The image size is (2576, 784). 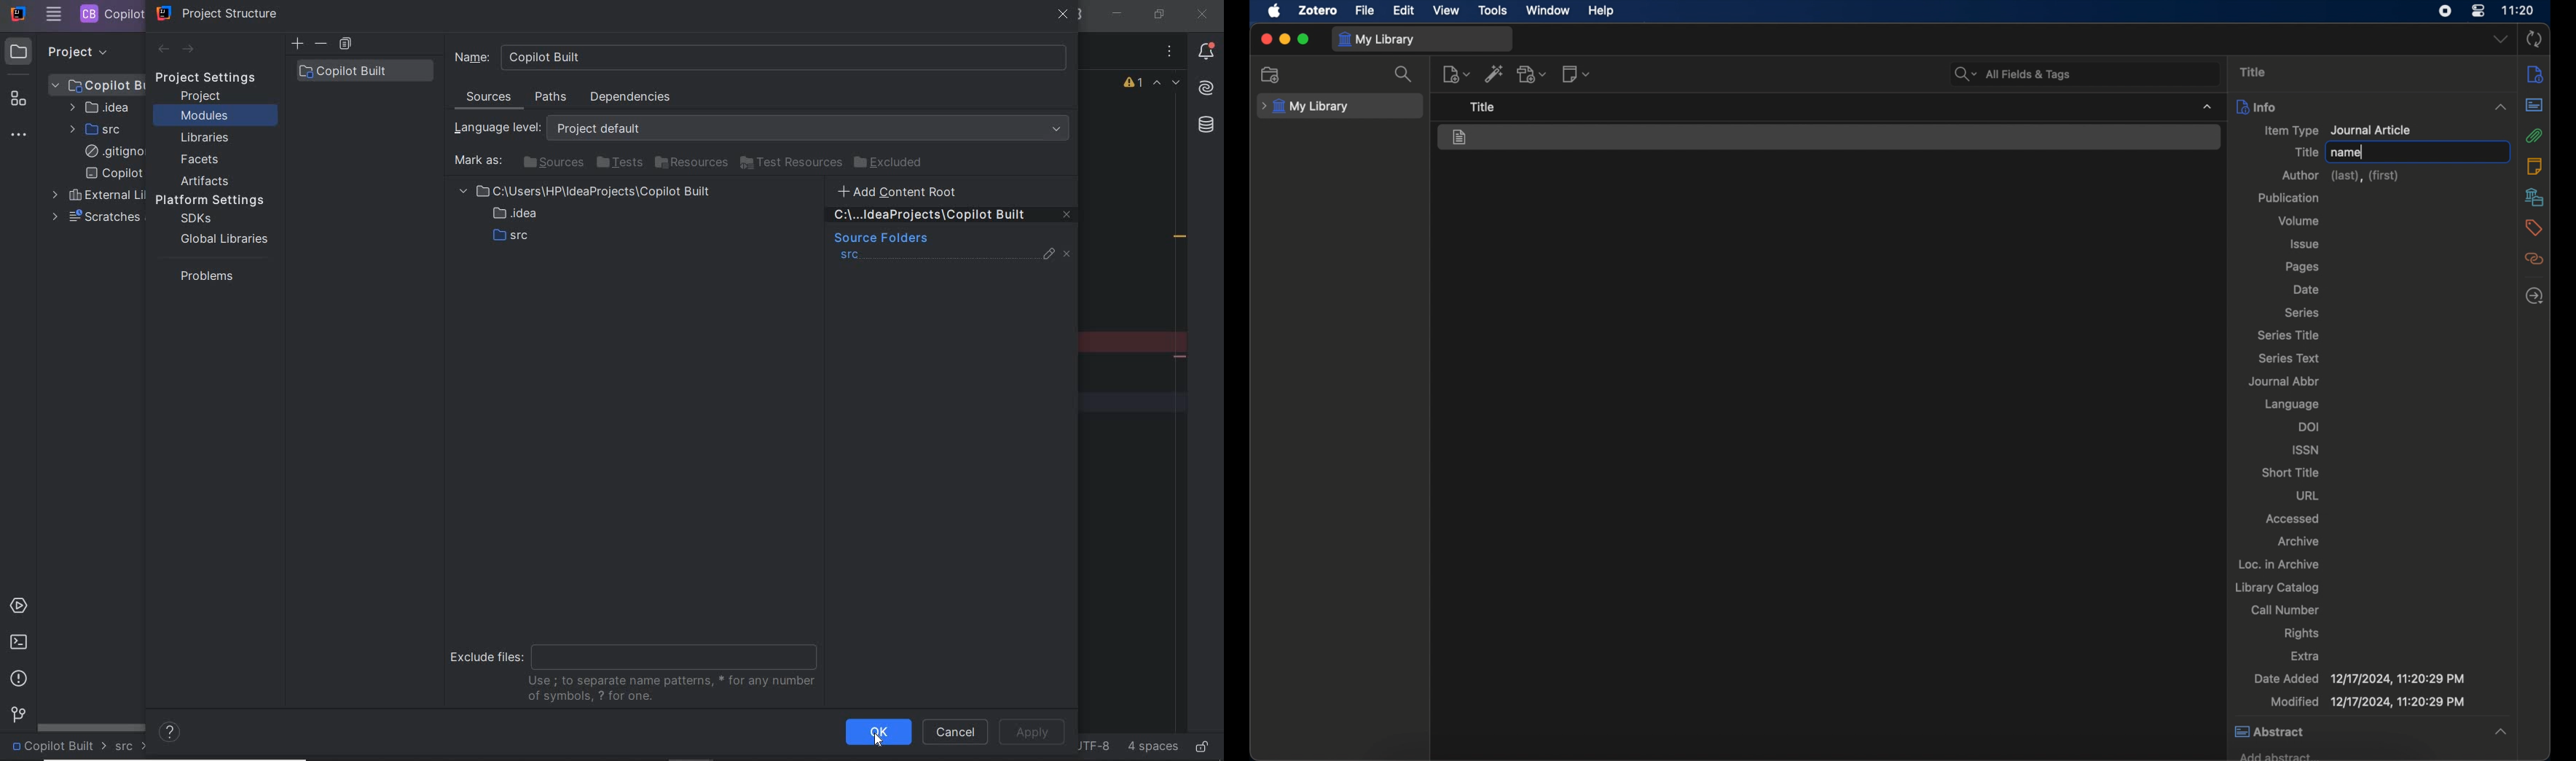 I want to click on add attachment, so click(x=1532, y=75).